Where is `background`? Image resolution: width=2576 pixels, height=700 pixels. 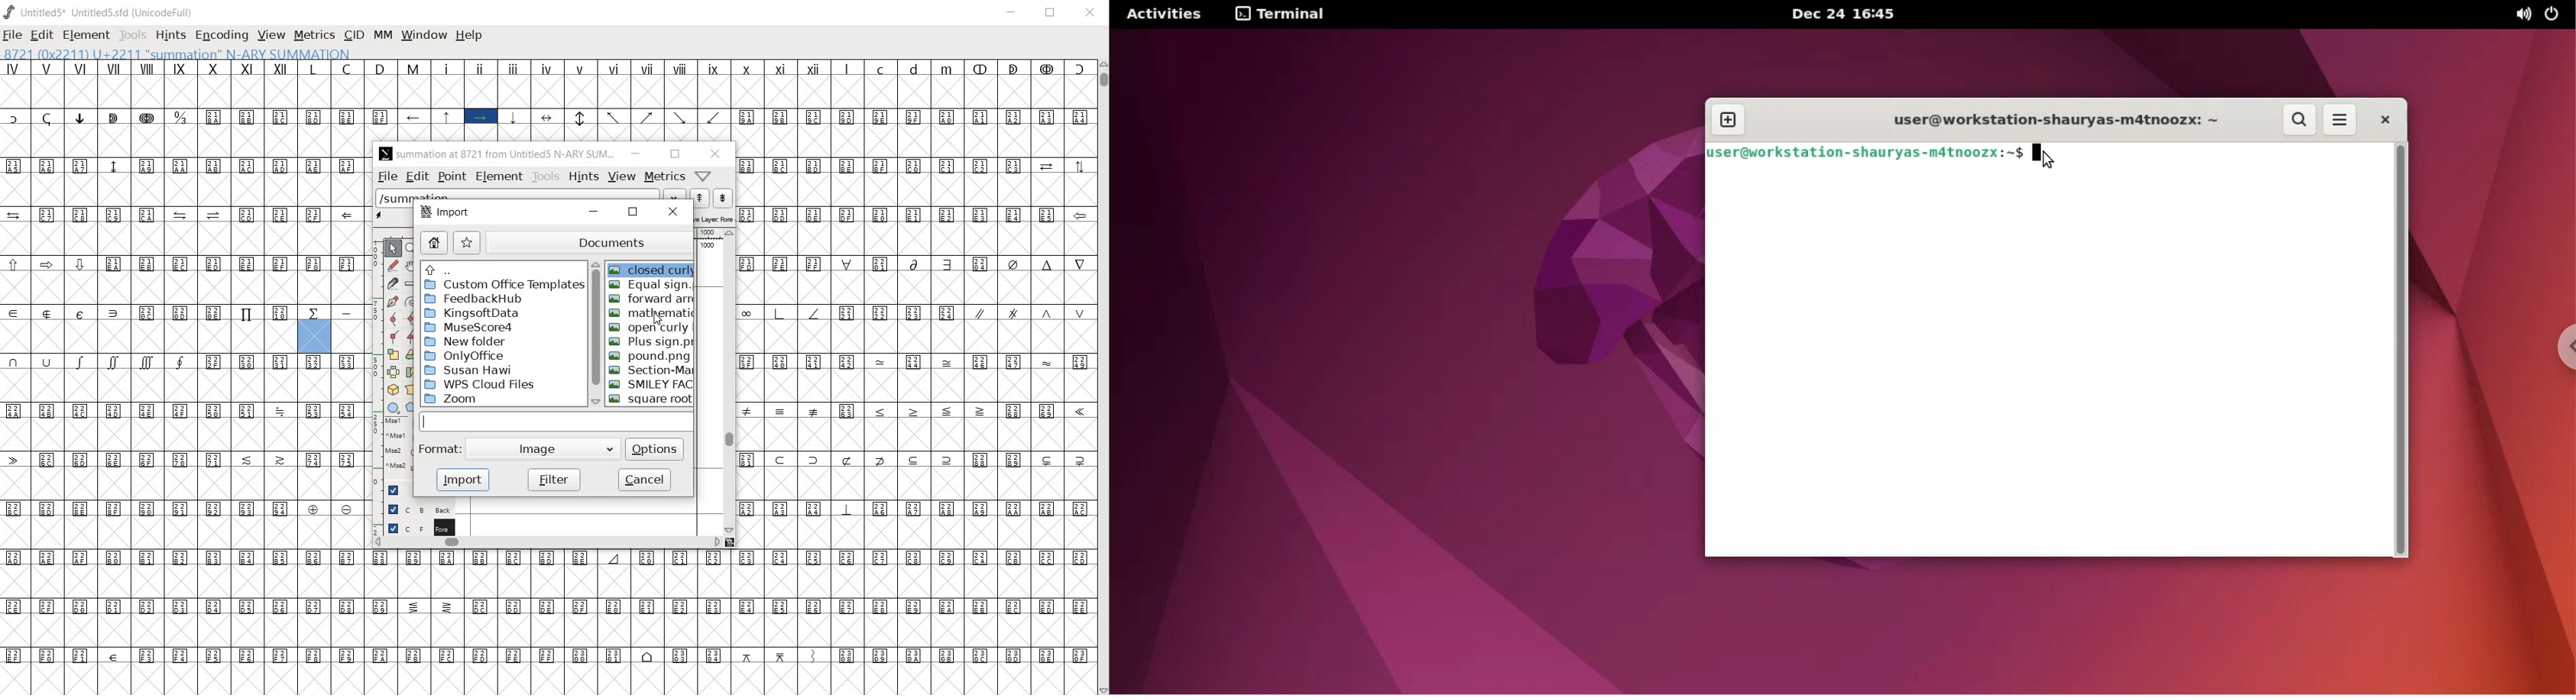
background is located at coordinates (414, 507).